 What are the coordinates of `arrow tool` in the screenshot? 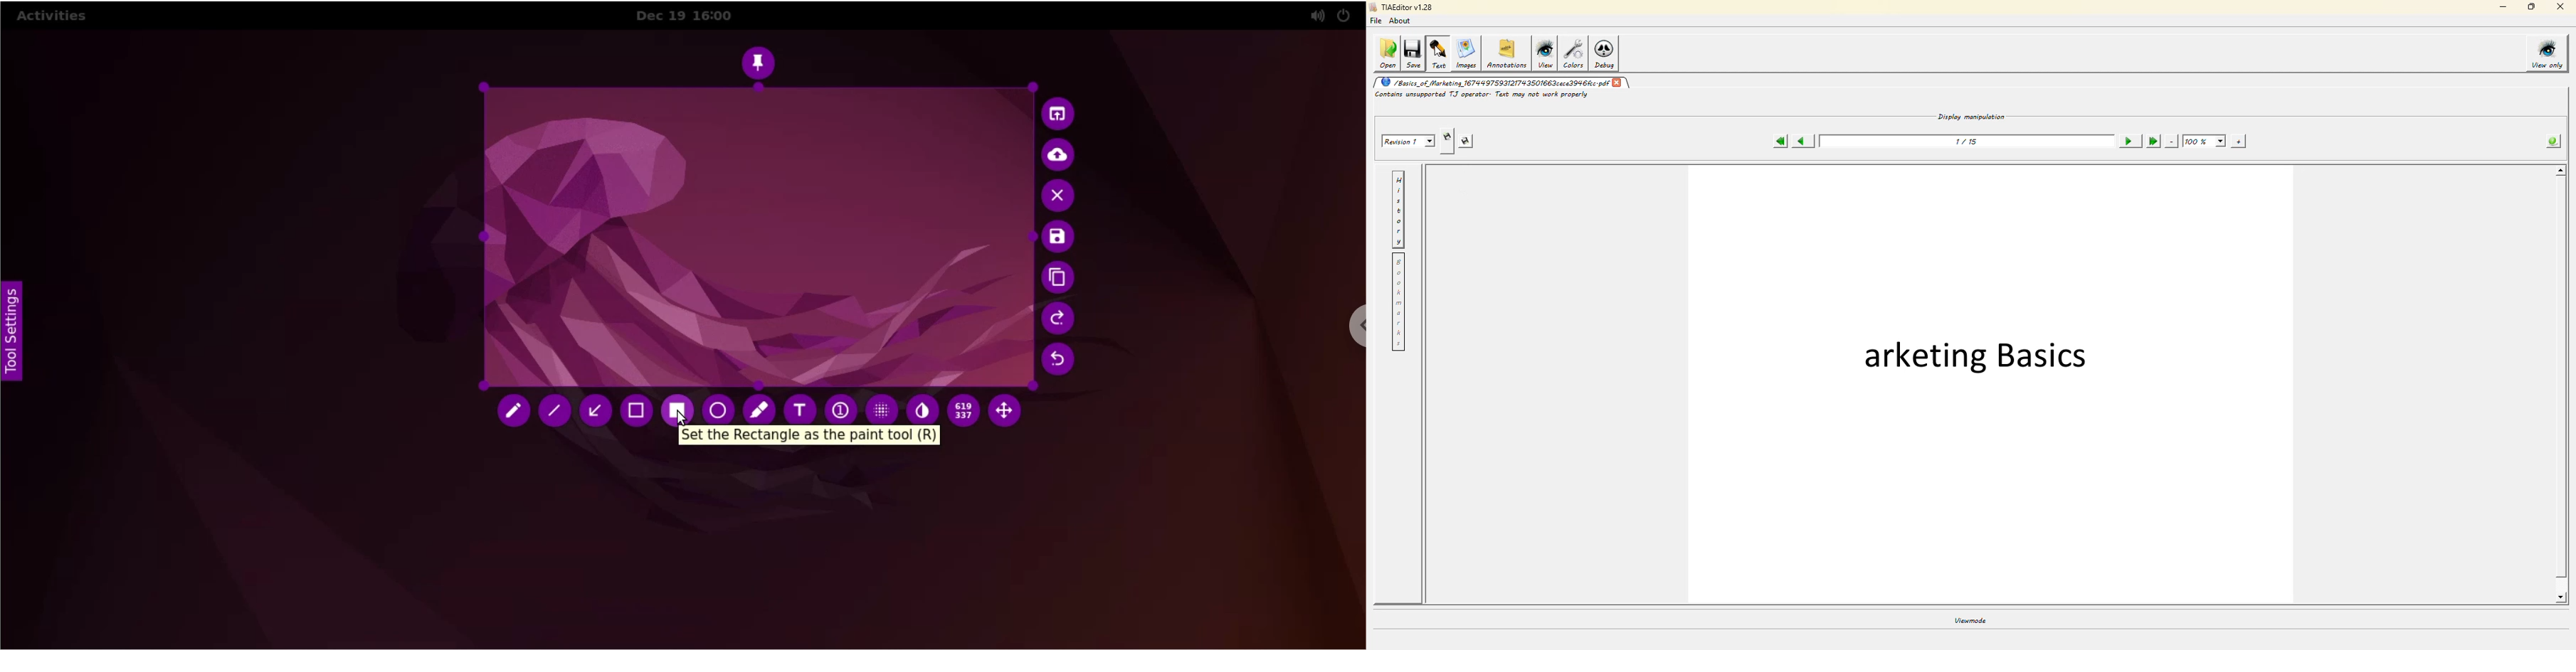 It's located at (596, 412).